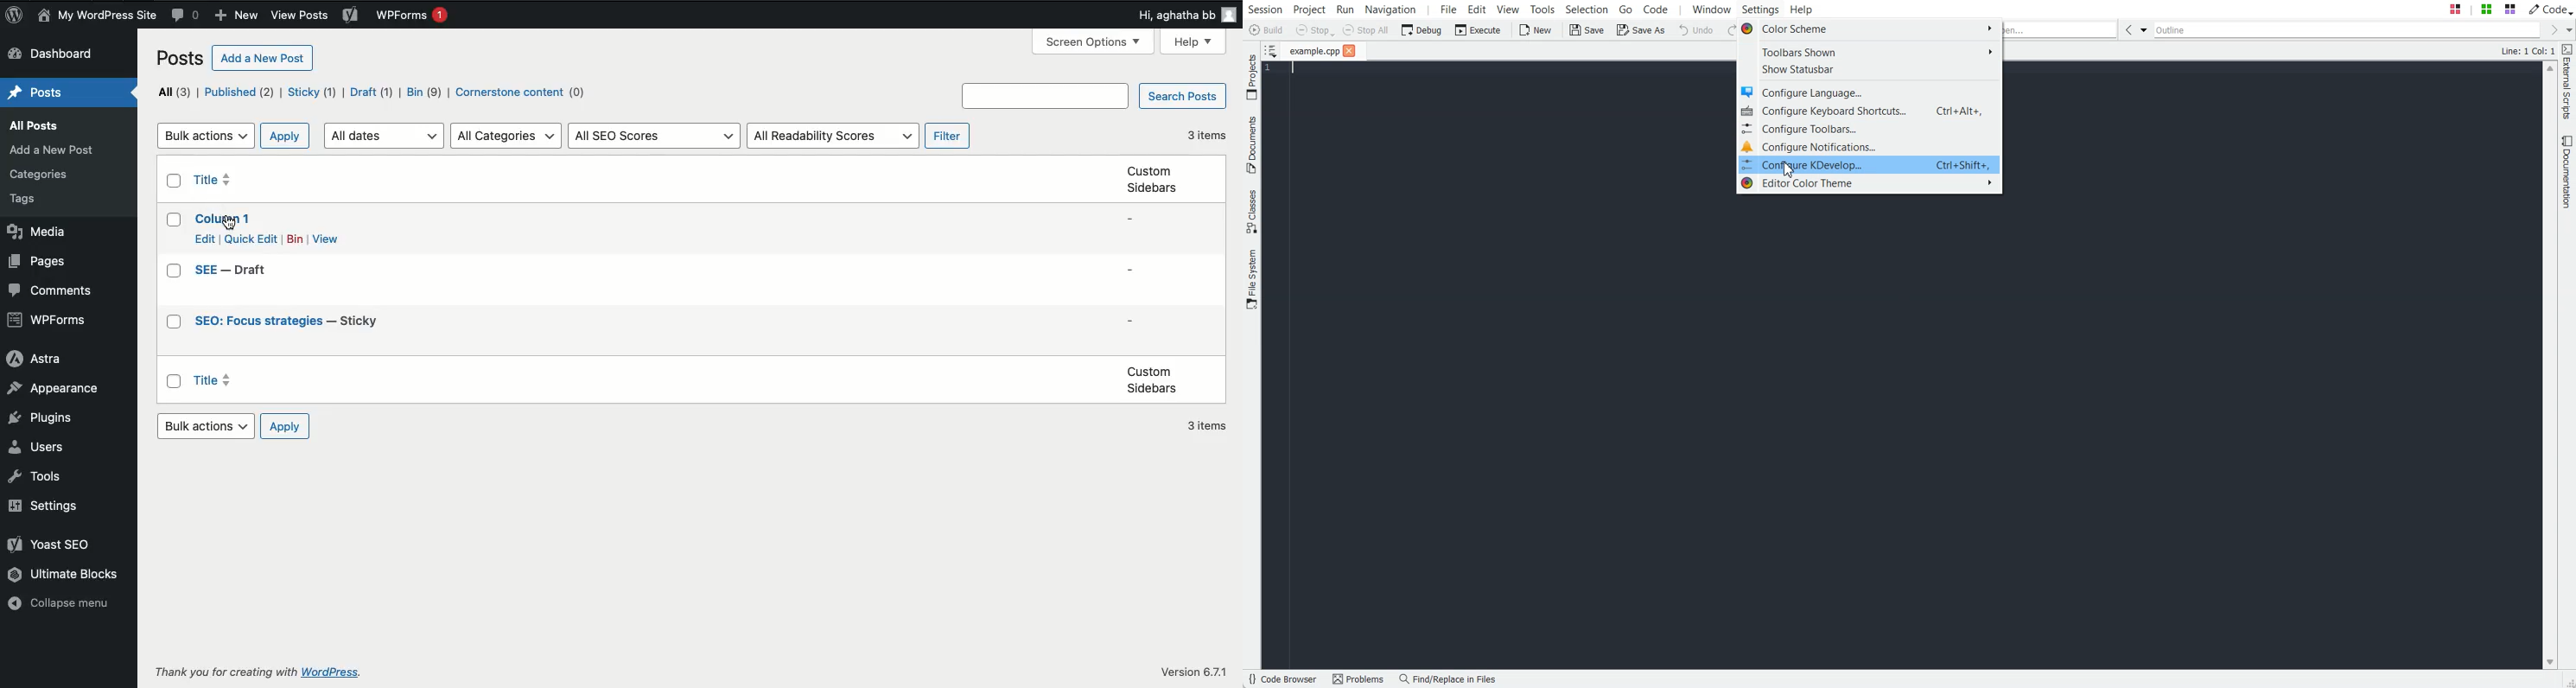  Describe the element at coordinates (1284, 679) in the screenshot. I see `Code Browser` at that location.